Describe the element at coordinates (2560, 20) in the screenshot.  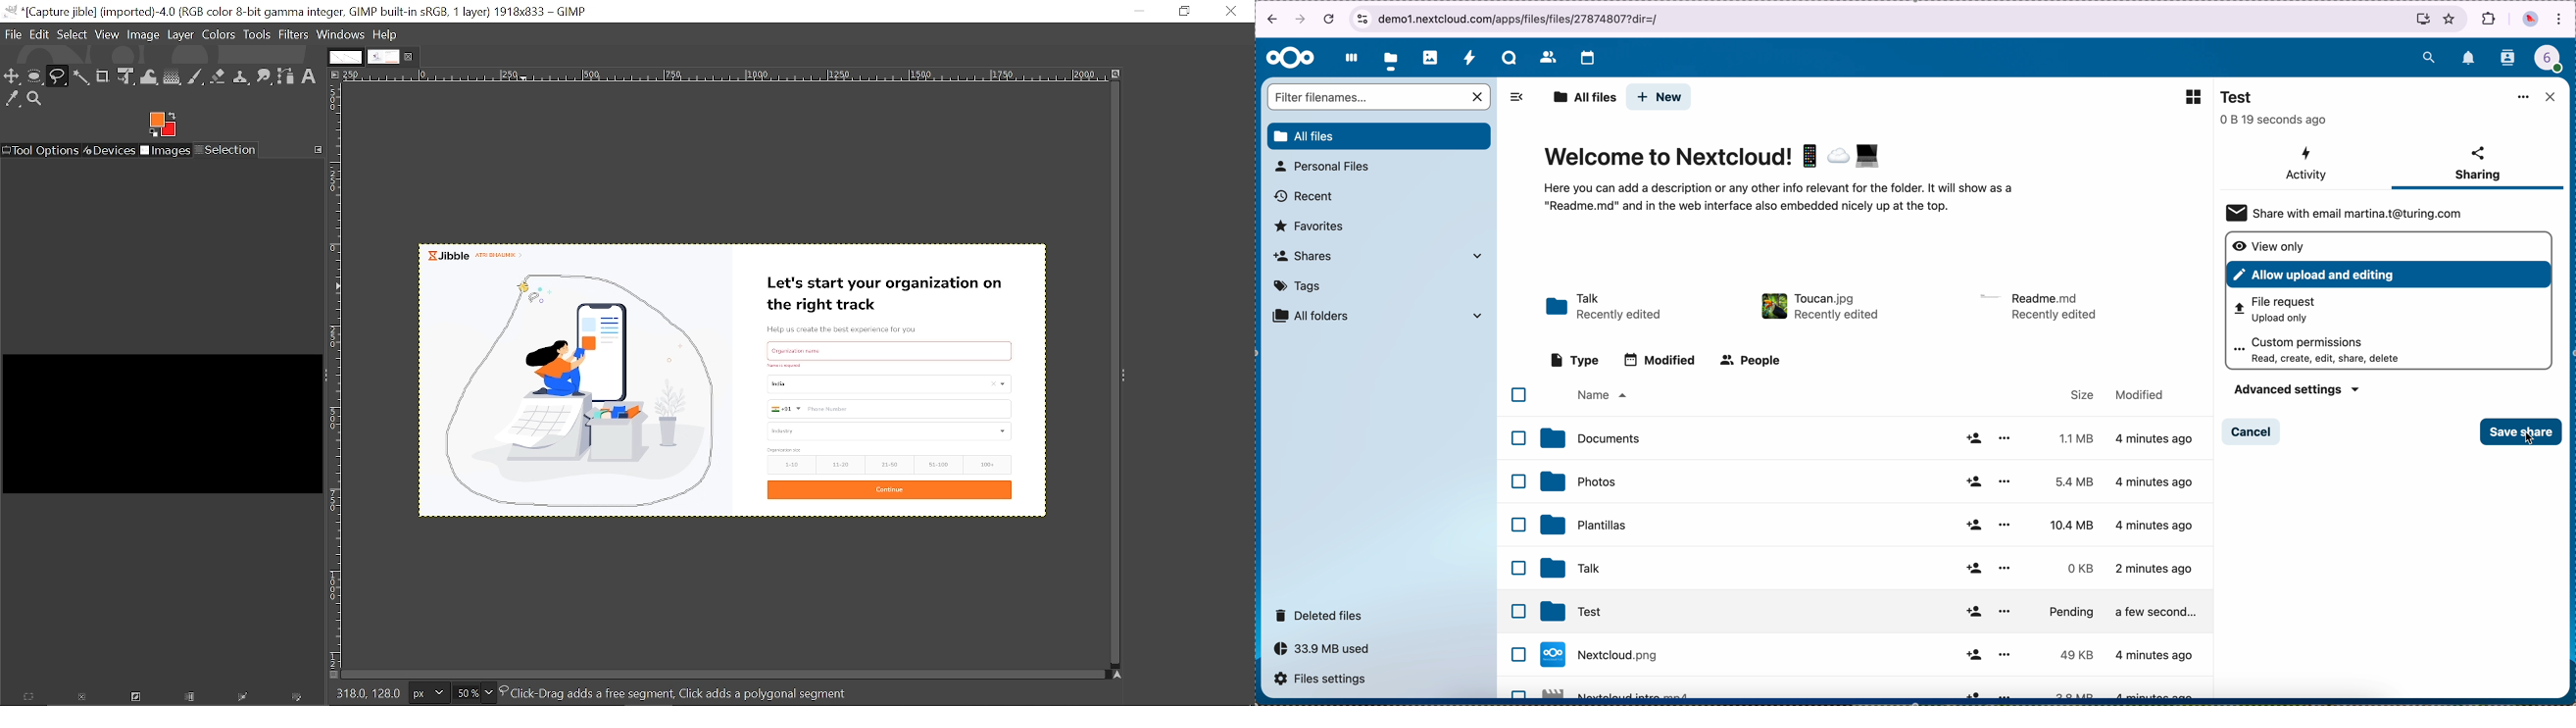
I see `customize and control Google Chrome` at that location.